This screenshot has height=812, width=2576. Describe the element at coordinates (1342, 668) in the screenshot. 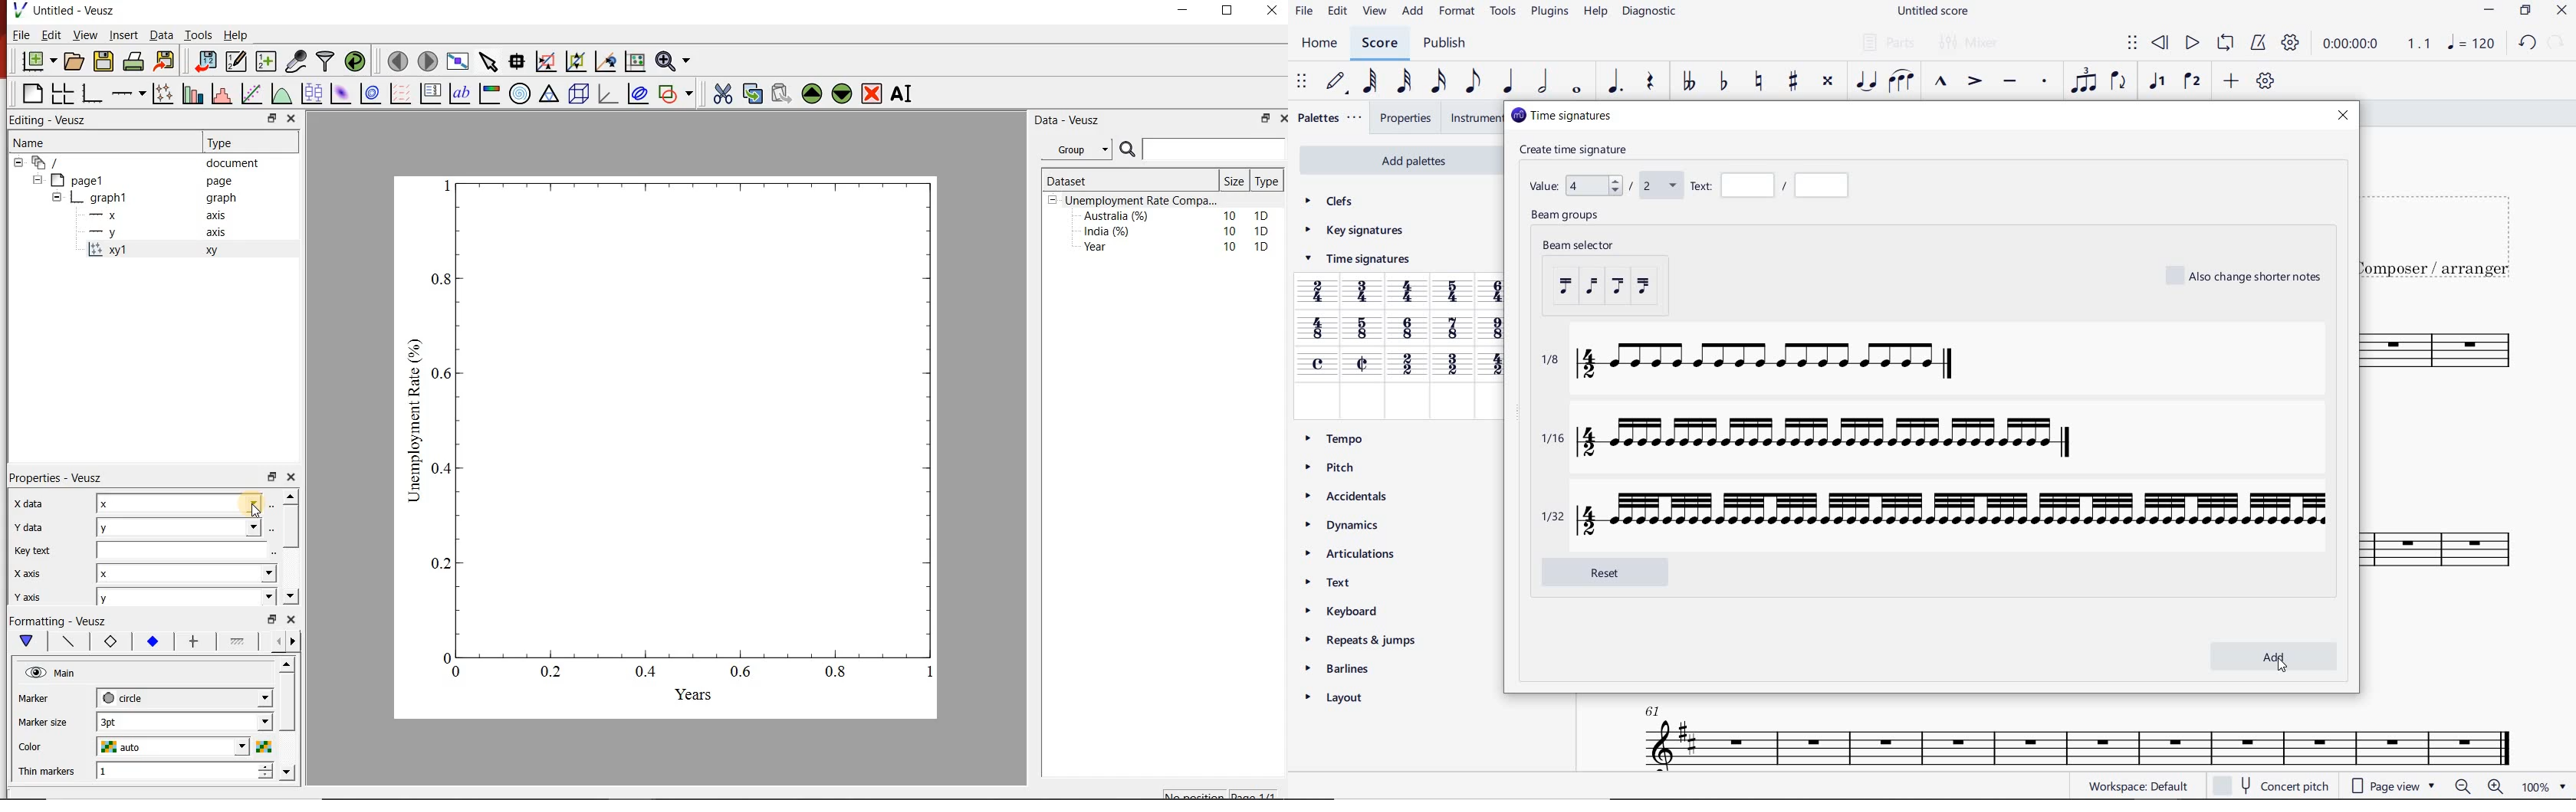

I see `BARLINES` at that location.